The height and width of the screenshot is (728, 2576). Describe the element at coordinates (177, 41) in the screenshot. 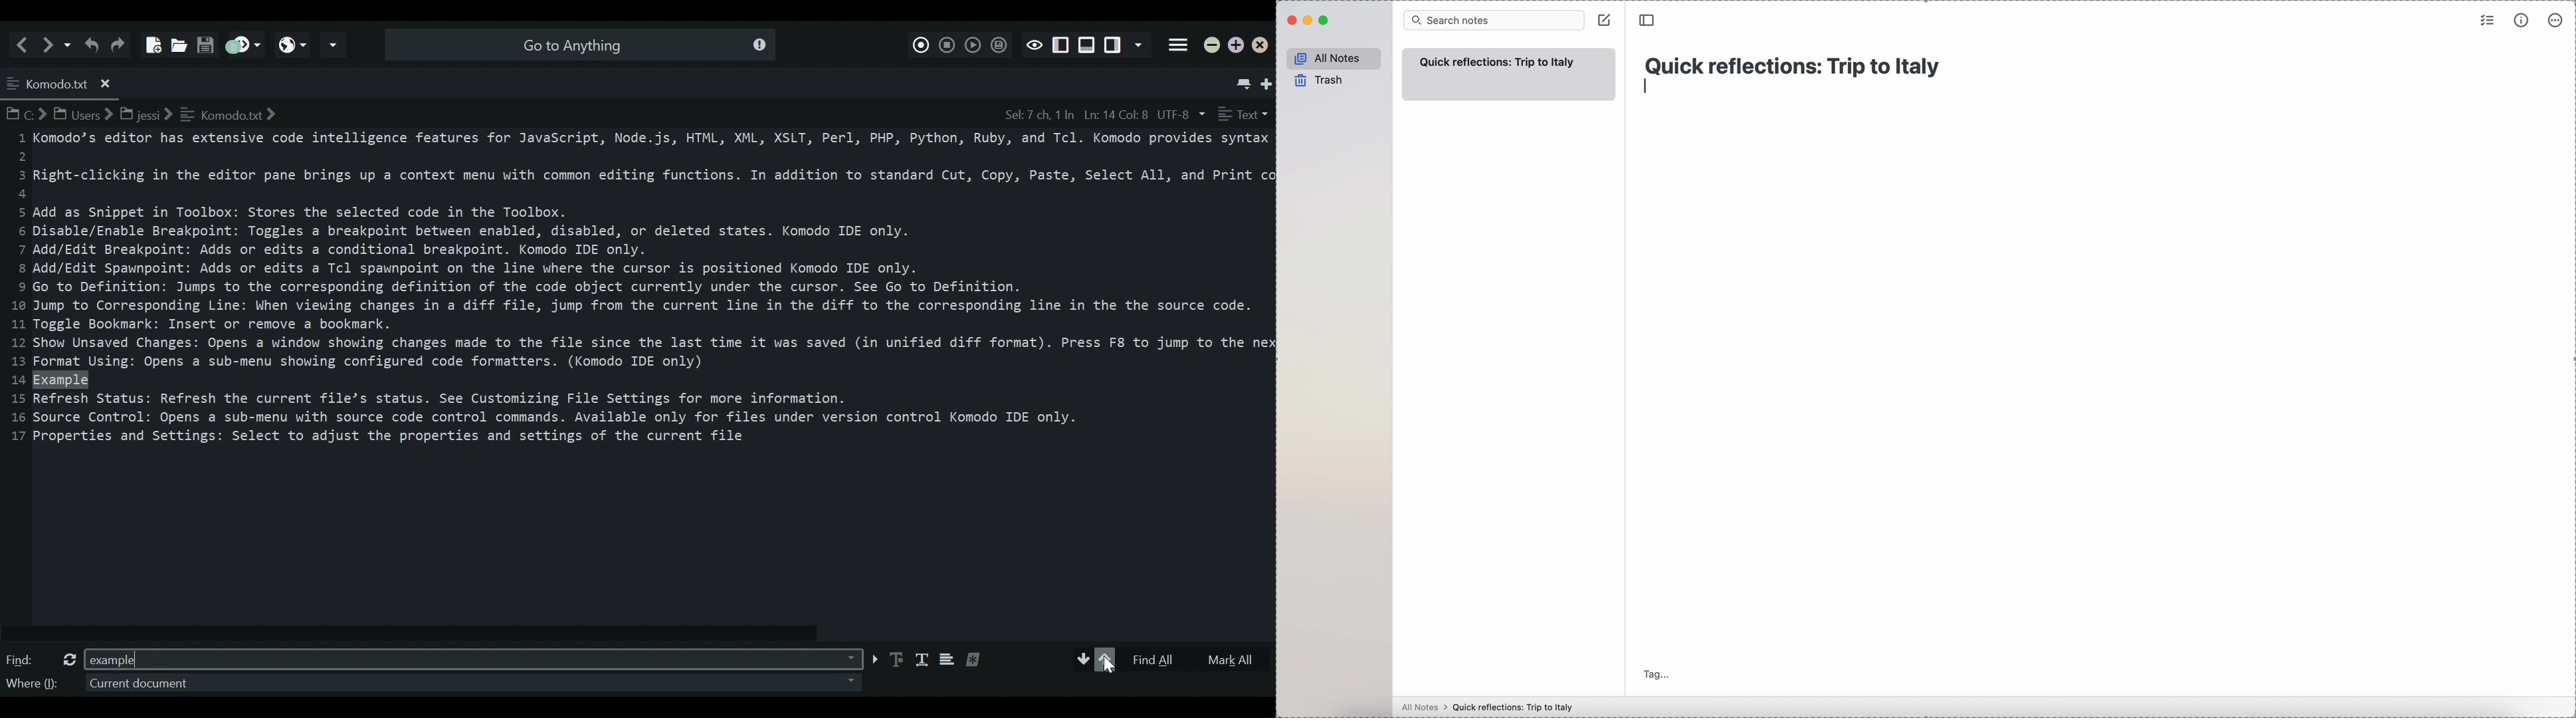

I see `Open` at that location.